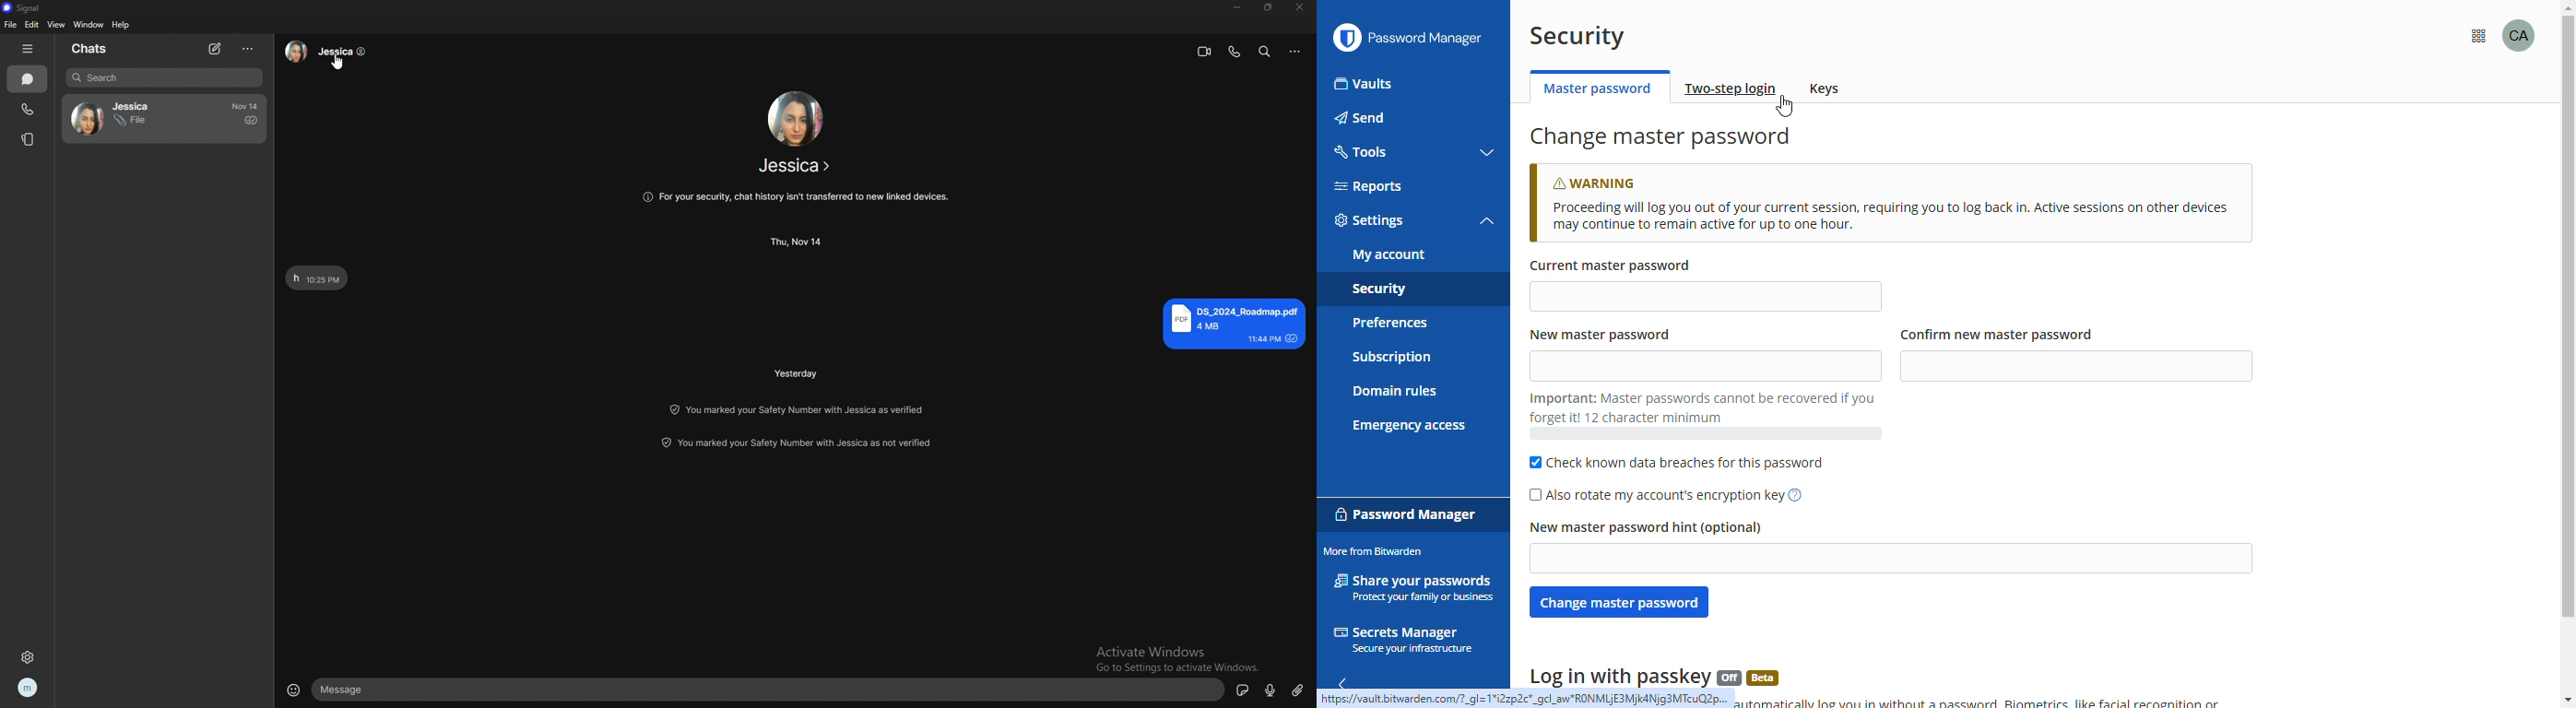  What do you see at coordinates (30, 655) in the screenshot?
I see `settings` at bounding box center [30, 655].